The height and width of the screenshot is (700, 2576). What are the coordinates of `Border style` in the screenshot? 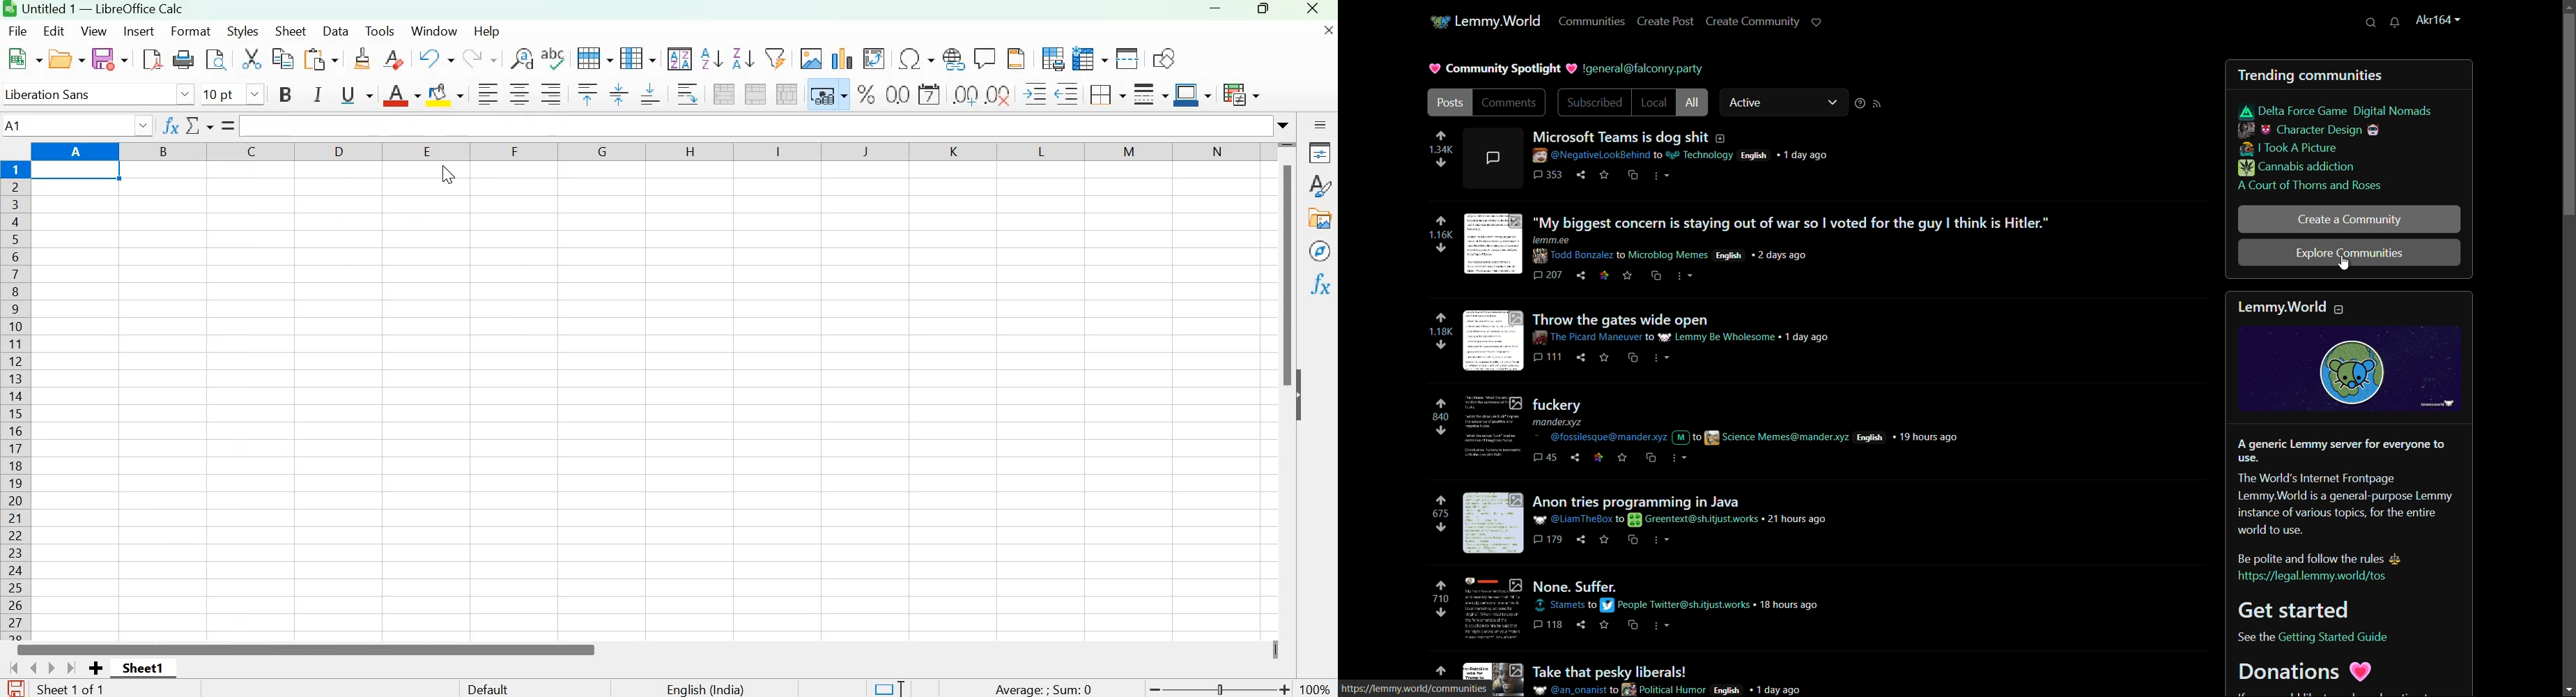 It's located at (1150, 93).